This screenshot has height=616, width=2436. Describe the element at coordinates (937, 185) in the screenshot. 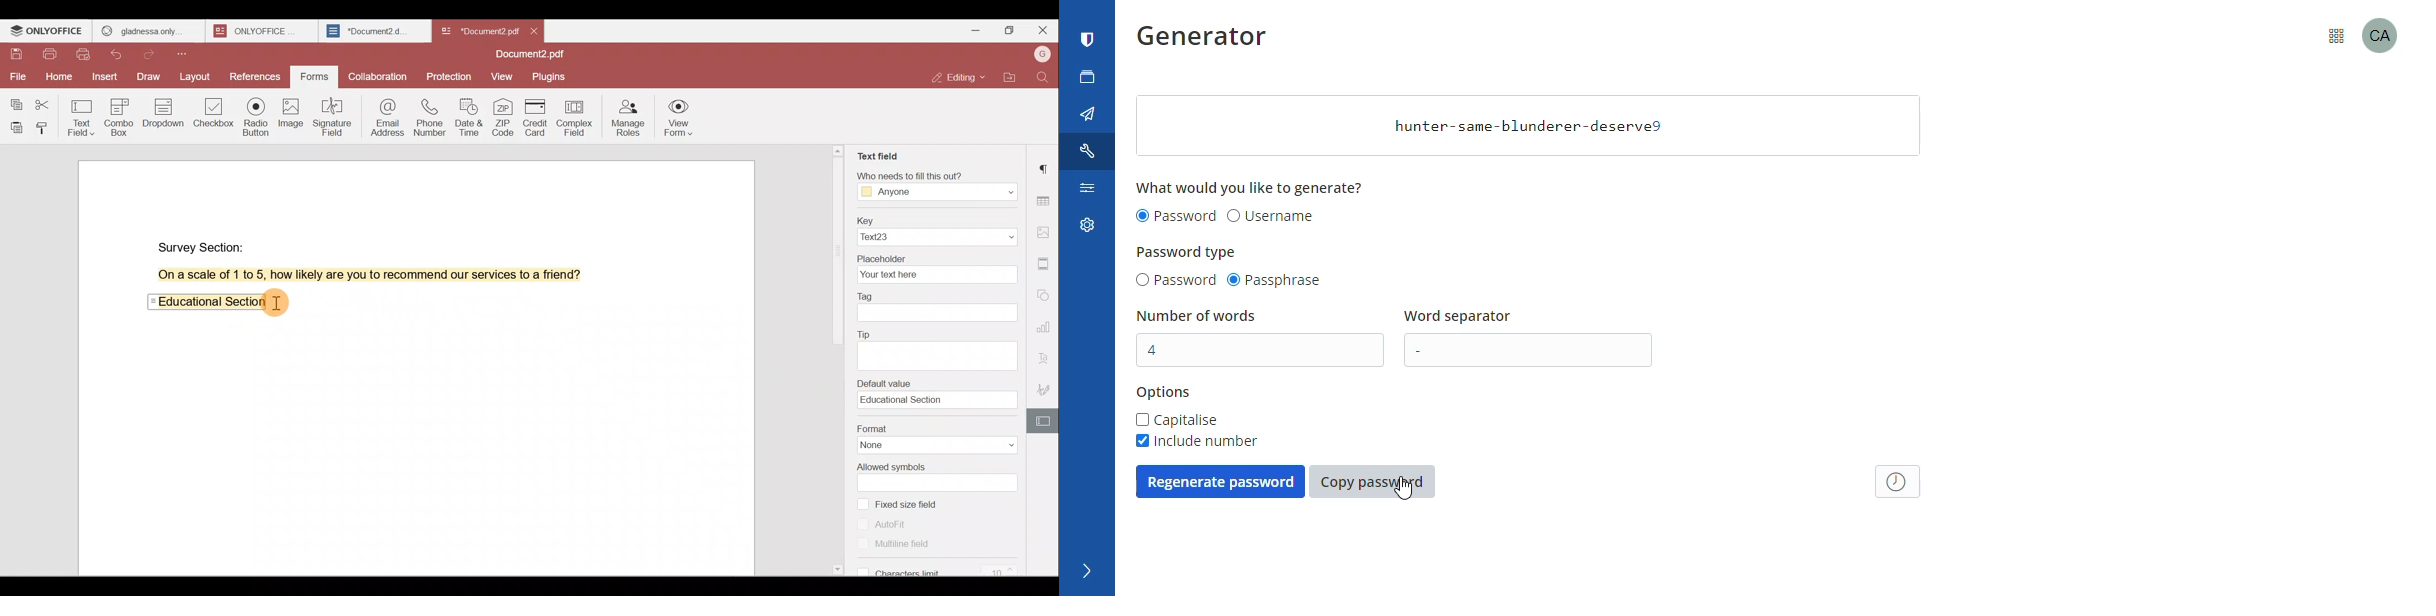

I see `Who needs to sill this out?` at that location.